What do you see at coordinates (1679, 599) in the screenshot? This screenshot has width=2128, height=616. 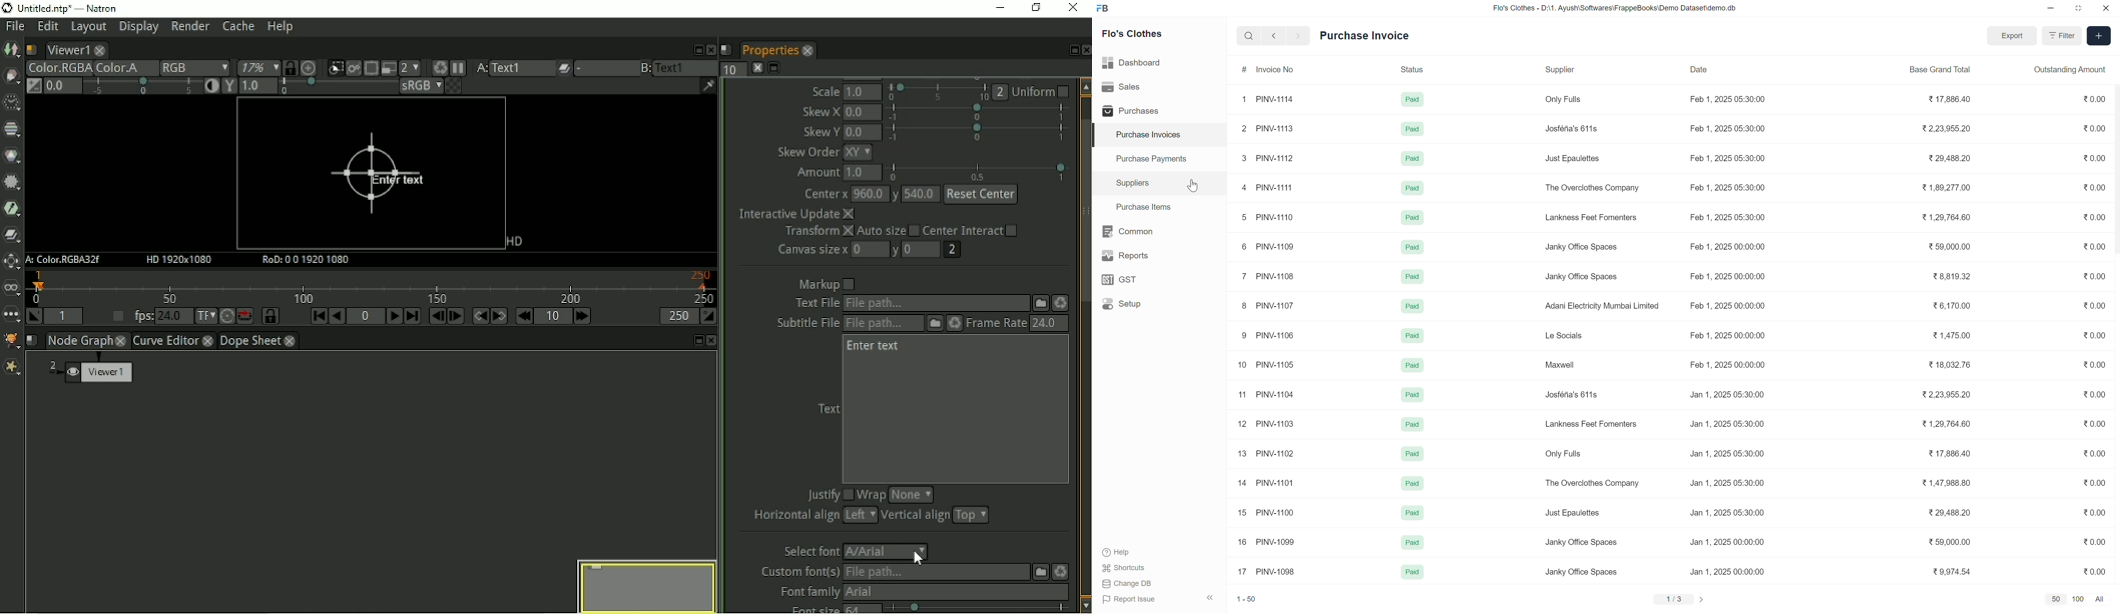 I see `1/3 >` at bounding box center [1679, 599].